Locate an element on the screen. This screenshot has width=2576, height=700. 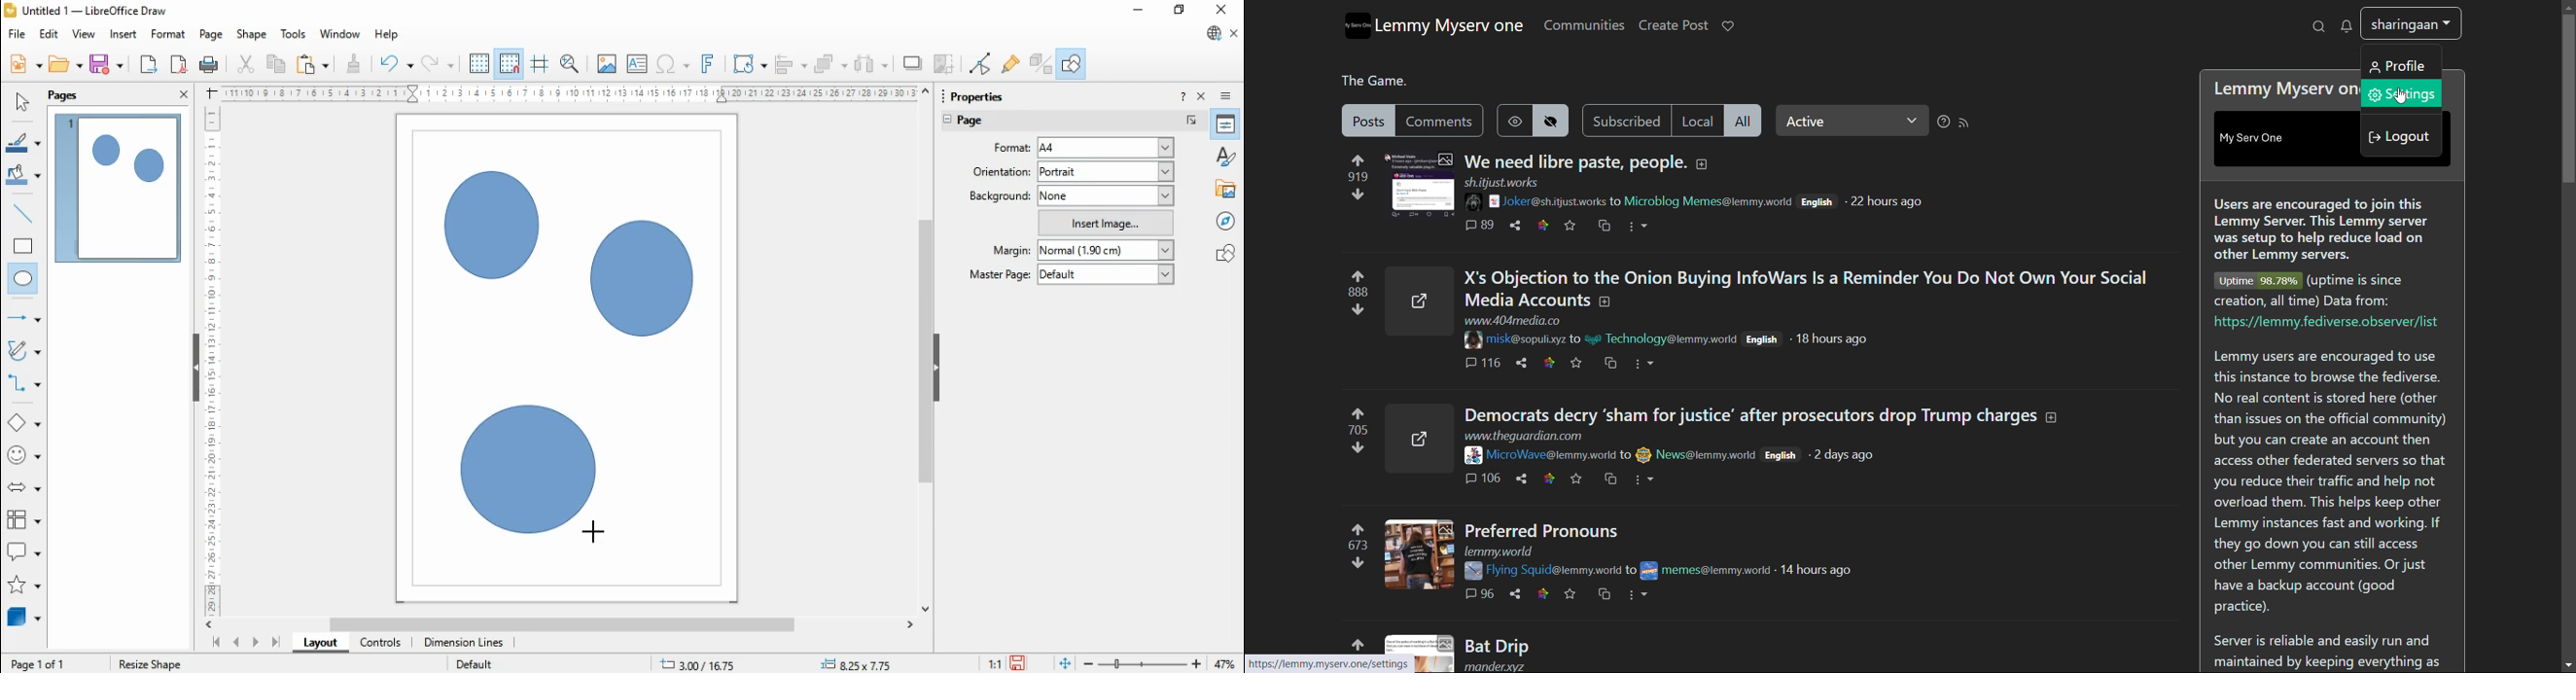
stars and banners  is located at coordinates (22, 586).